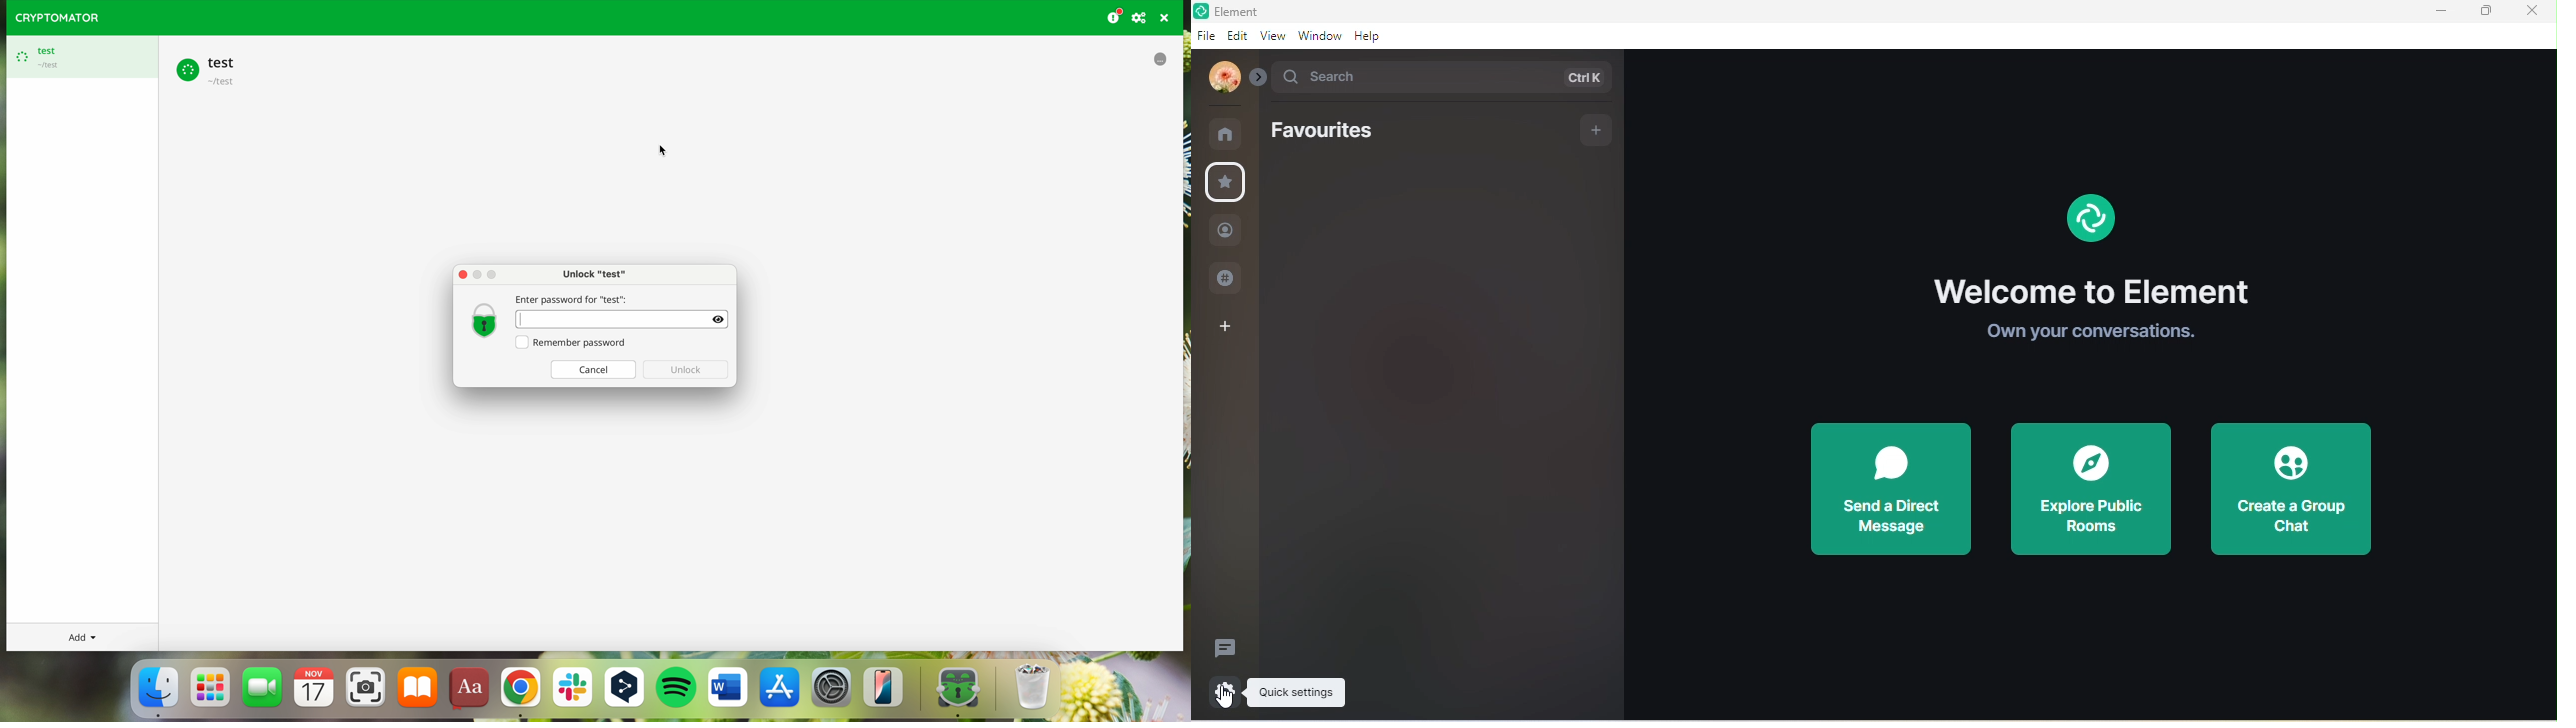 The image size is (2576, 728). What do you see at coordinates (728, 690) in the screenshot?
I see `Microsoft Word` at bounding box center [728, 690].